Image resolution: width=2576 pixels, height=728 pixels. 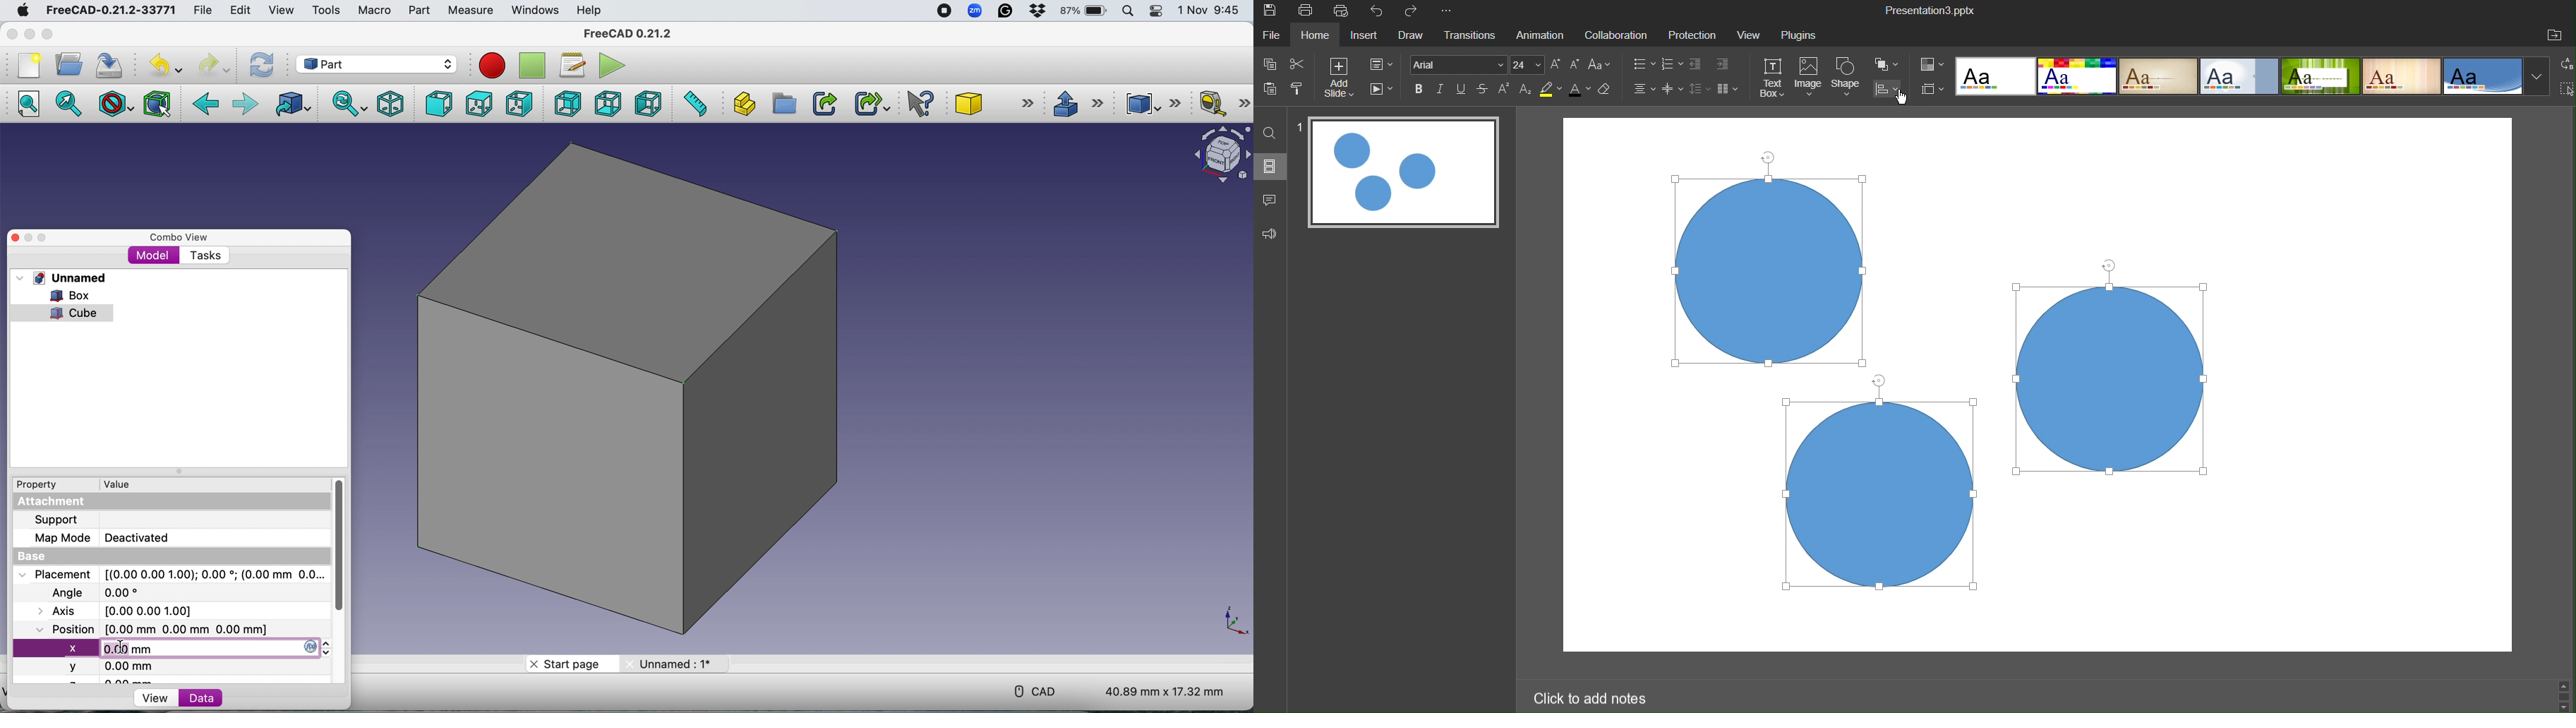 What do you see at coordinates (1699, 89) in the screenshot?
I see `Line Spacing` at bounding box center [1699, 89].